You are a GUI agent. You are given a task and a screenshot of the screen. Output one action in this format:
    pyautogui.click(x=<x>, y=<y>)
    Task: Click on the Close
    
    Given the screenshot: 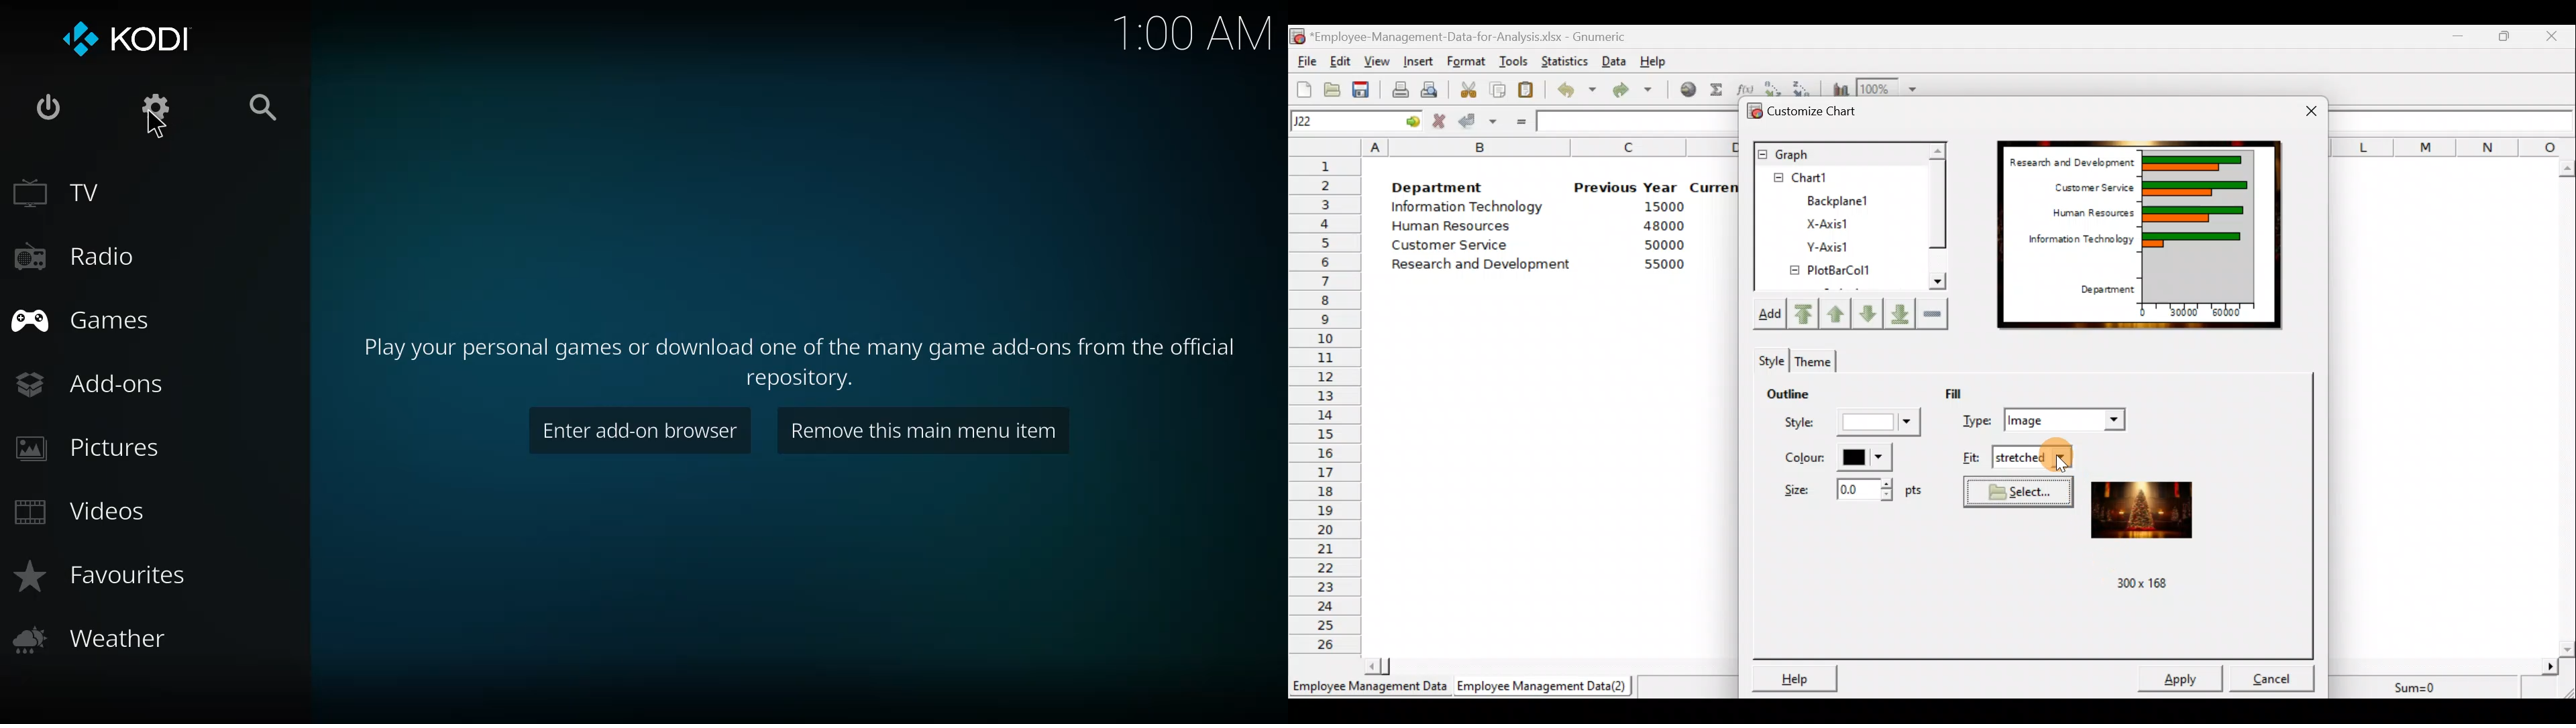 What is the action you would take?
    pyautogui.click(x=2303, y=107)
    